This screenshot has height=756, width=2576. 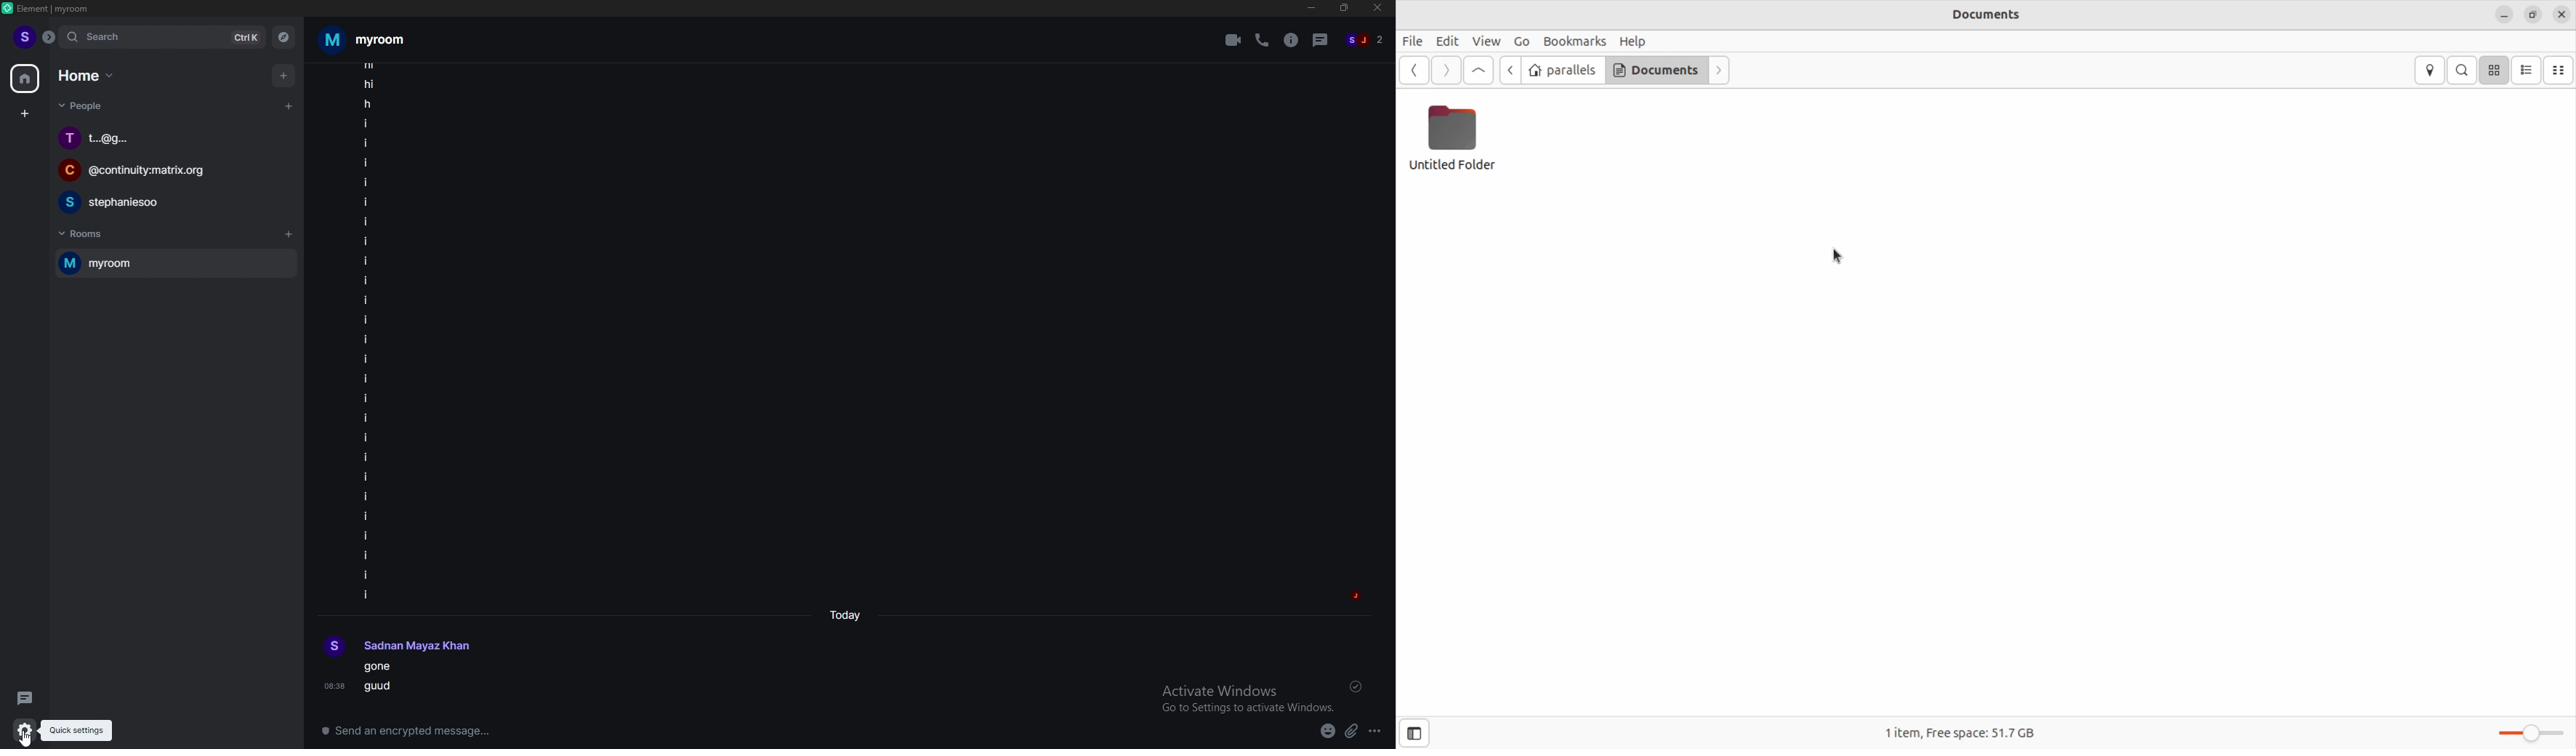 What do you see at coordinates (2562, 14) in the screenshot?
I see `close` at bounding box center [2562, 14].